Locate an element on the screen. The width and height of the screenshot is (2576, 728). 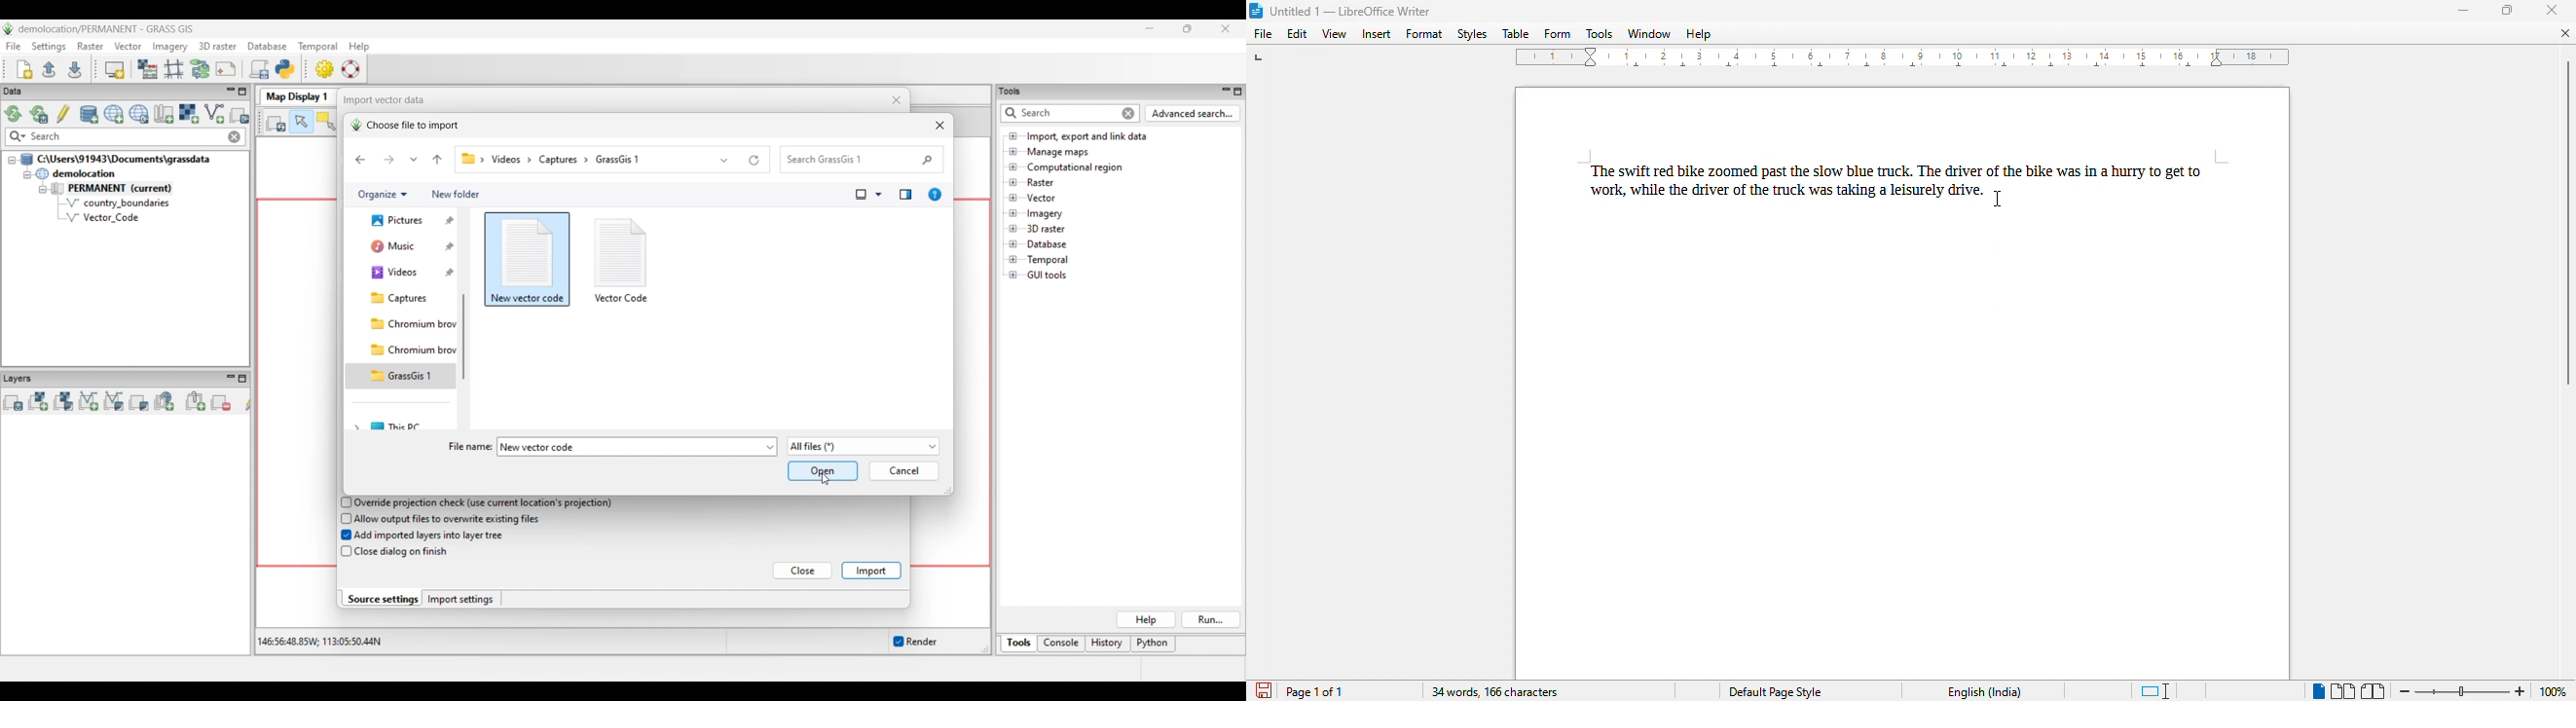
close is located at coordinates (2552, 10).